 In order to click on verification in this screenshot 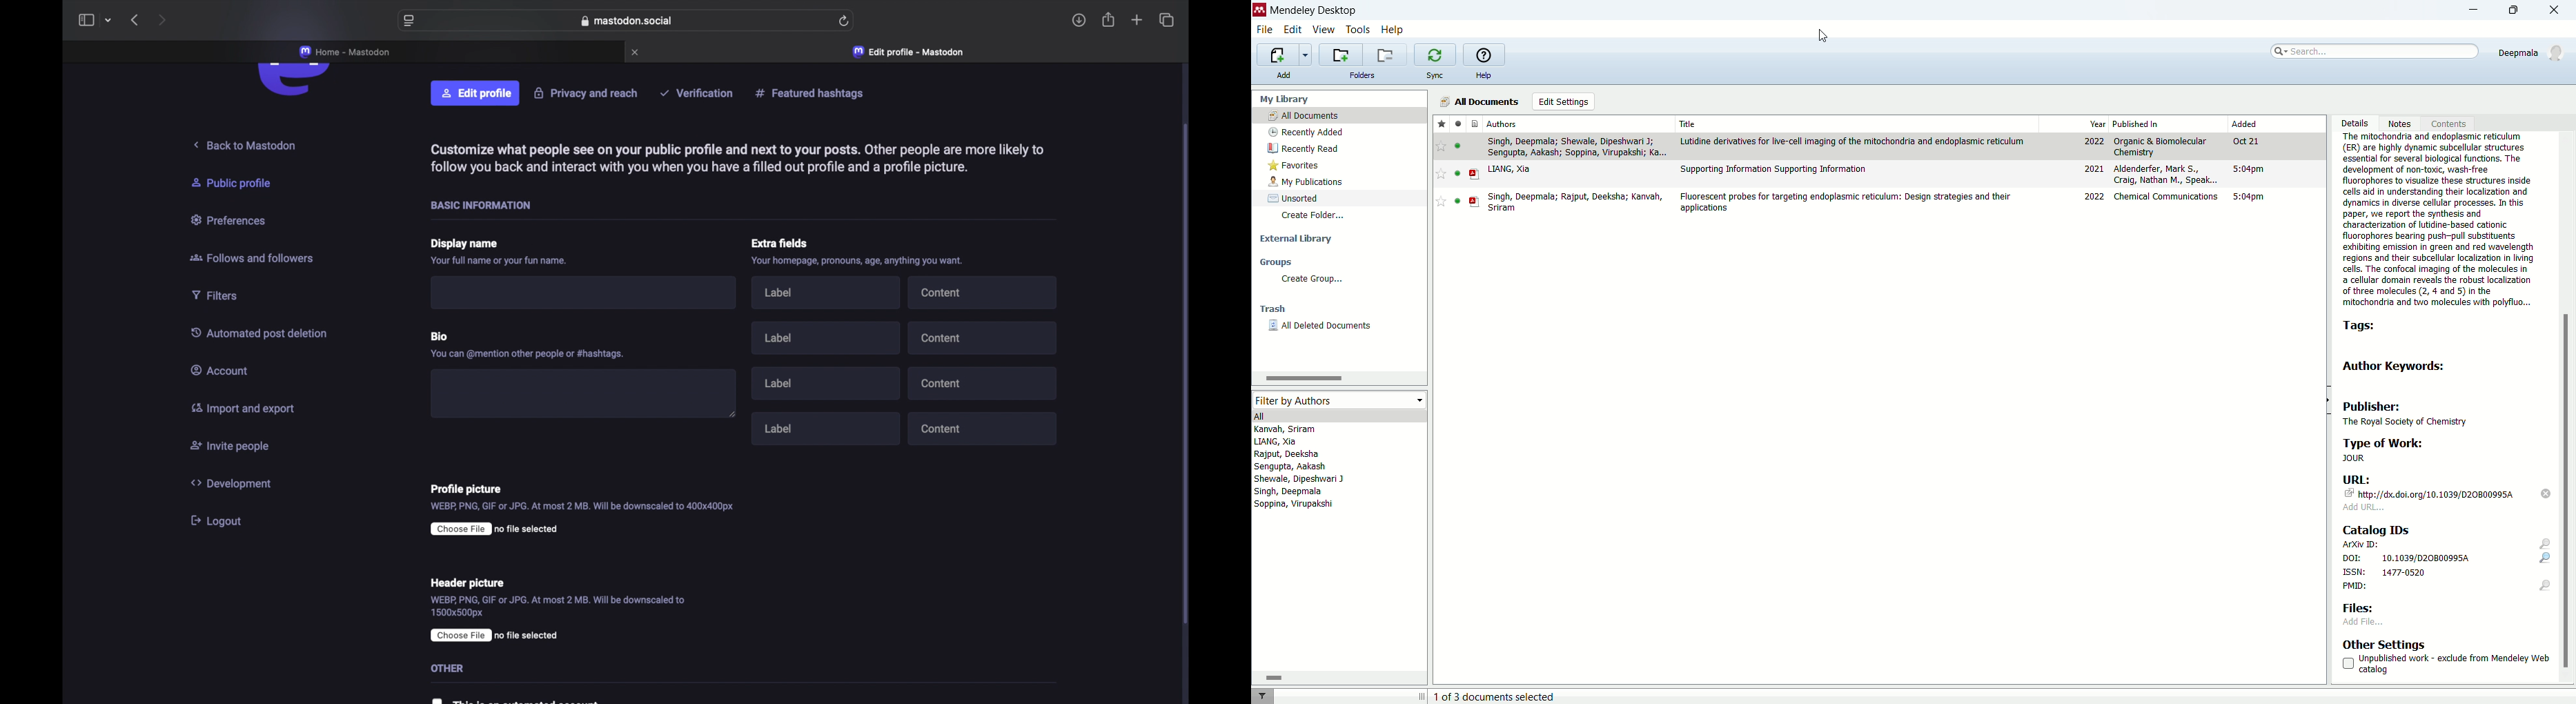, I will do `click(699, 93)`.